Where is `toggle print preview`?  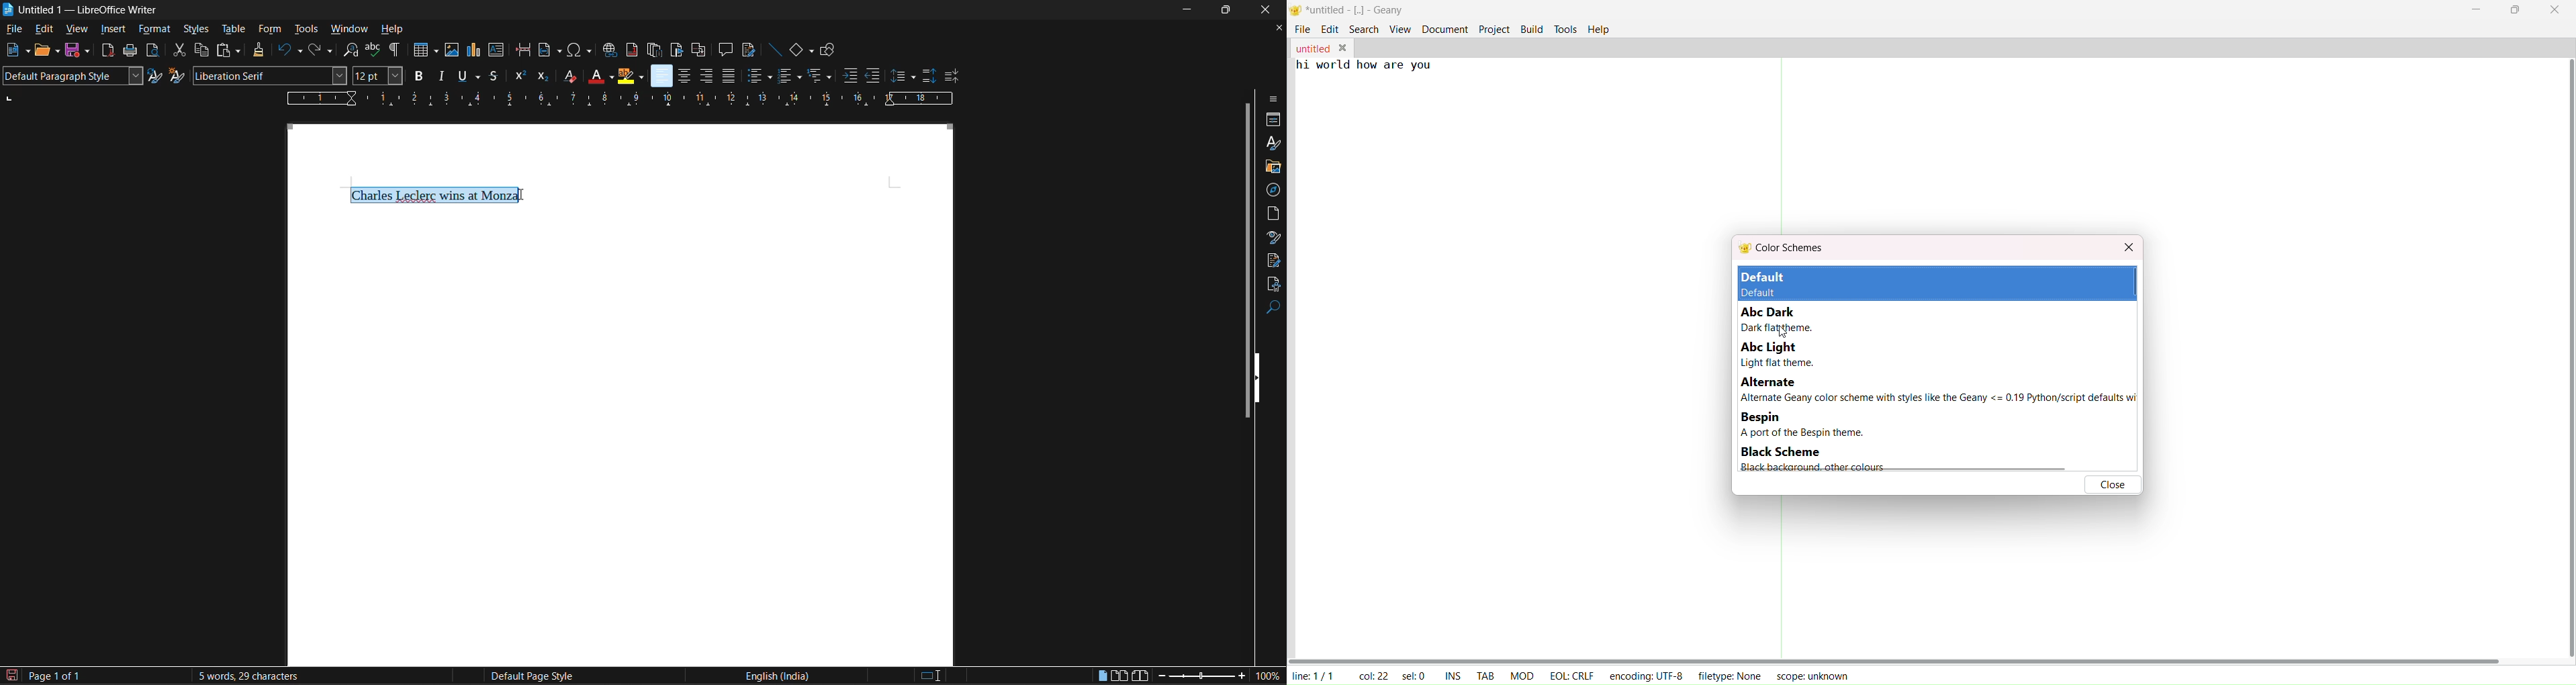 toggle print preview is located at coordinates (151, 49).